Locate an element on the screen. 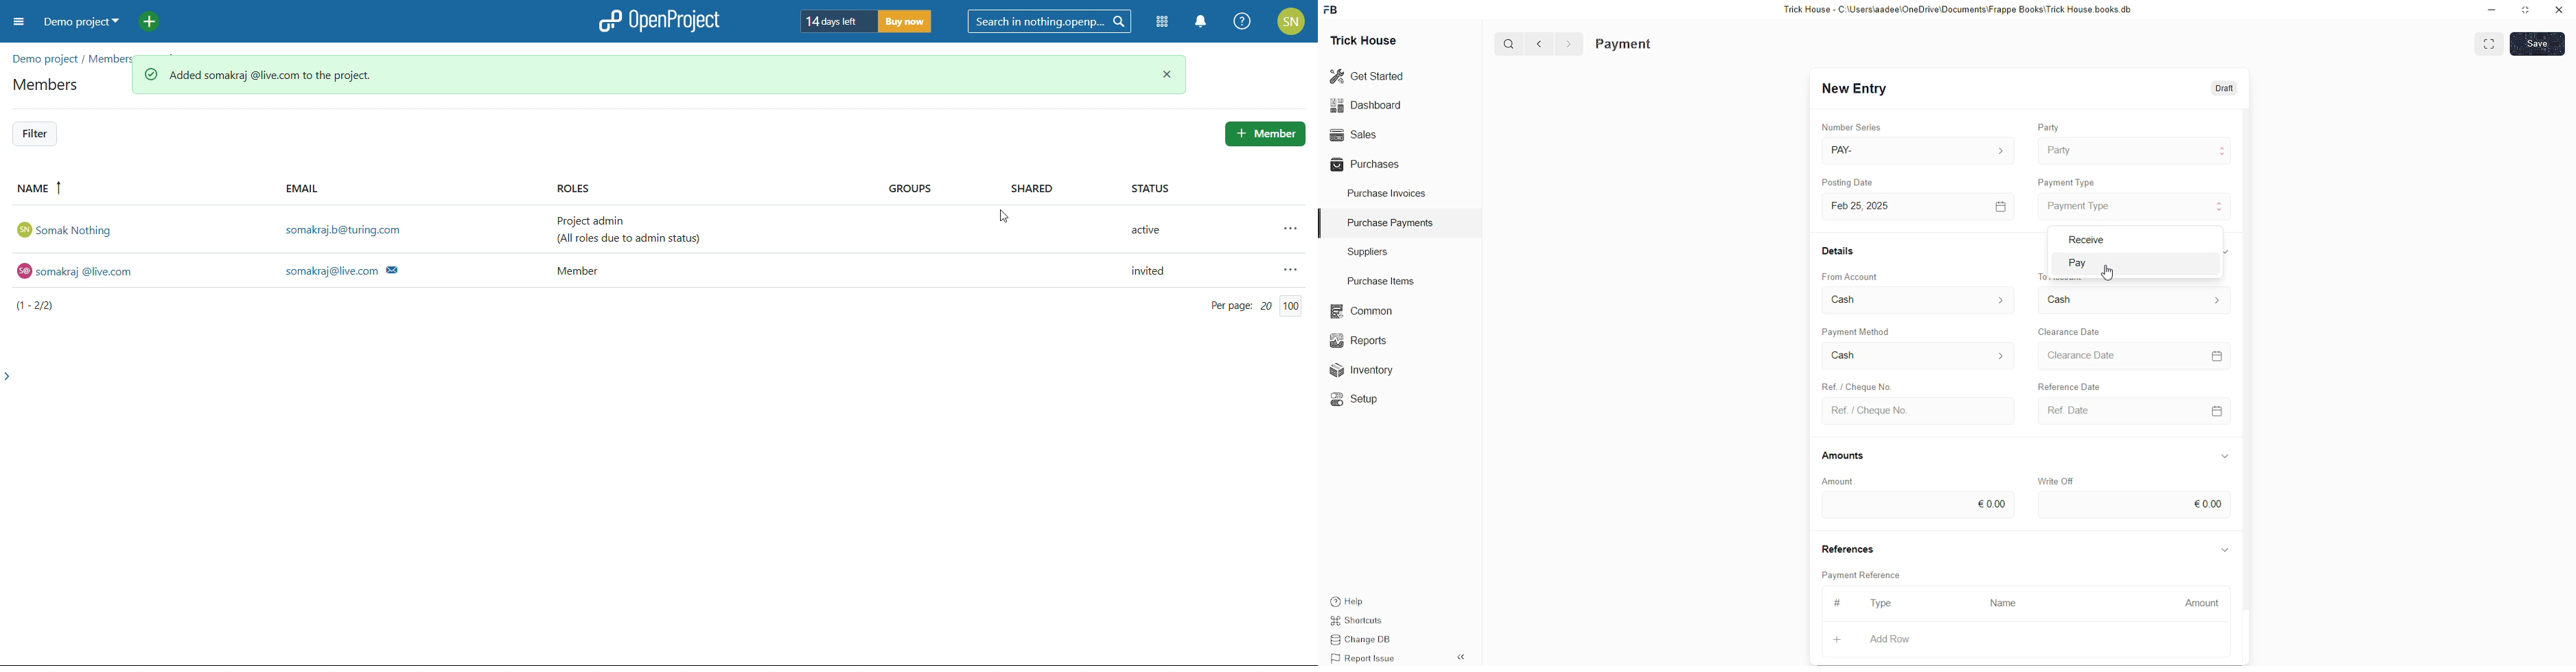  Posting Date is located at coordinates (1856, 184).